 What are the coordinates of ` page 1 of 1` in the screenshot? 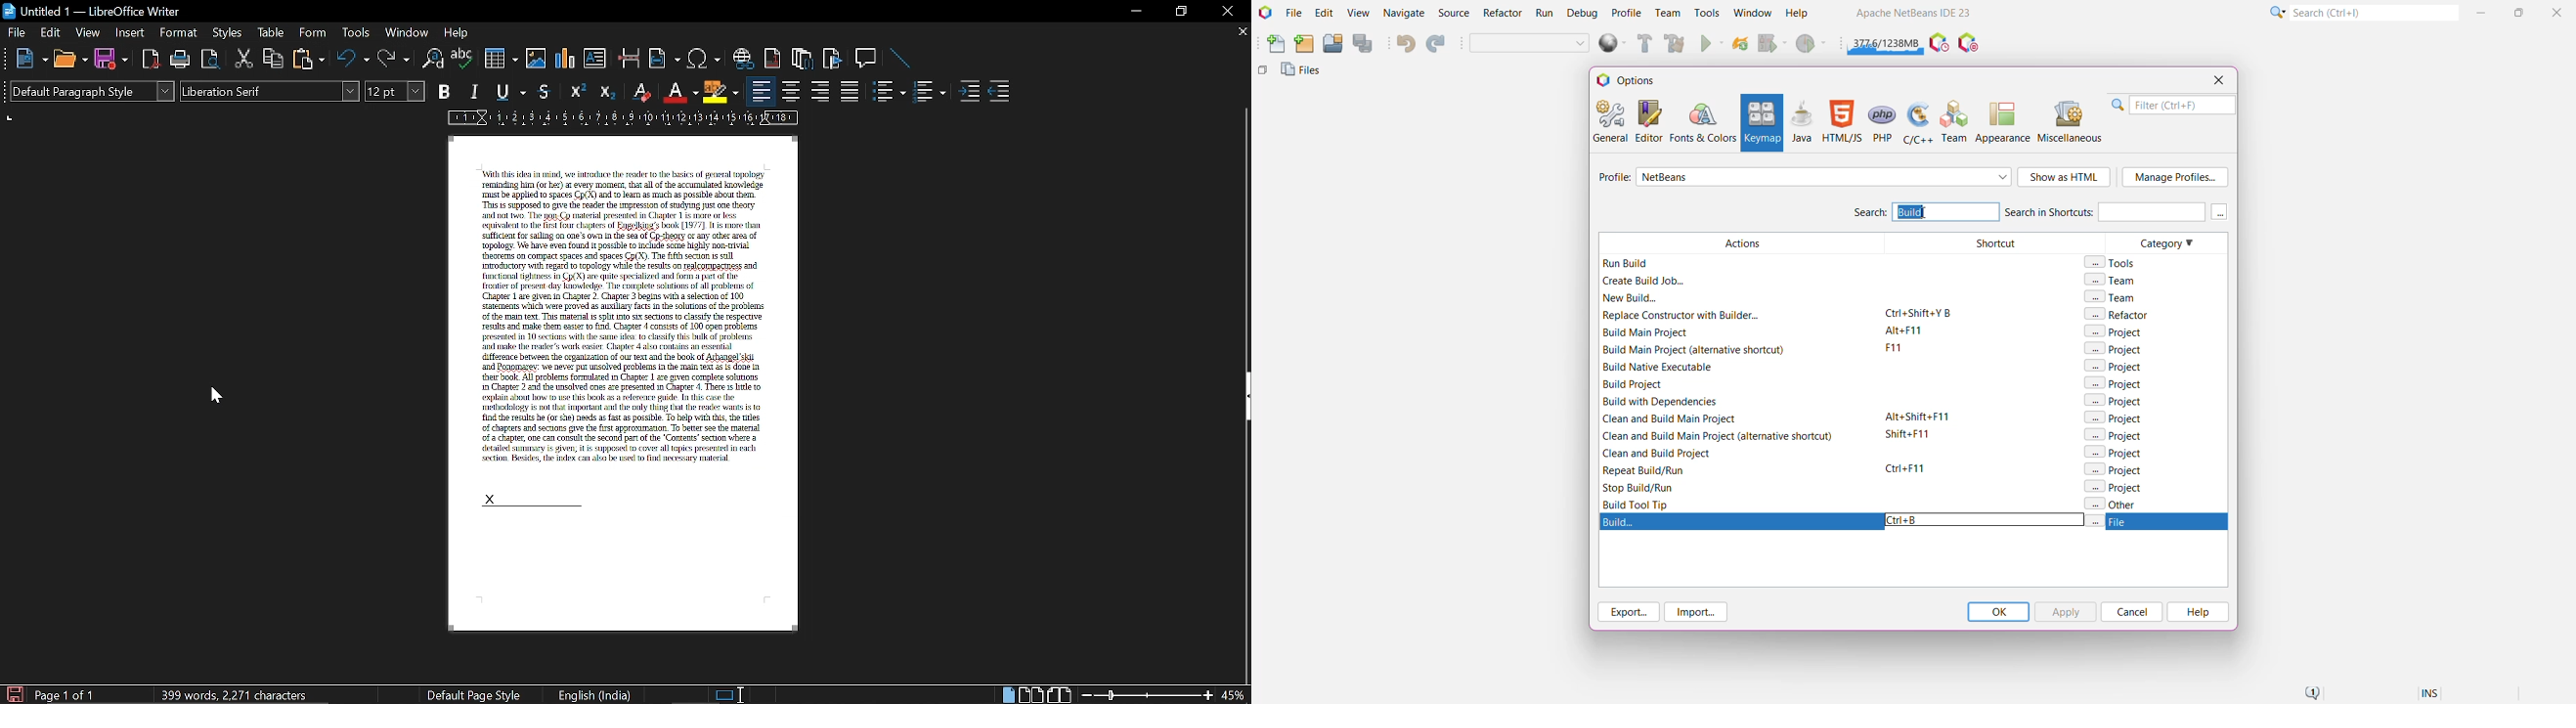 It's located at (73, 694).